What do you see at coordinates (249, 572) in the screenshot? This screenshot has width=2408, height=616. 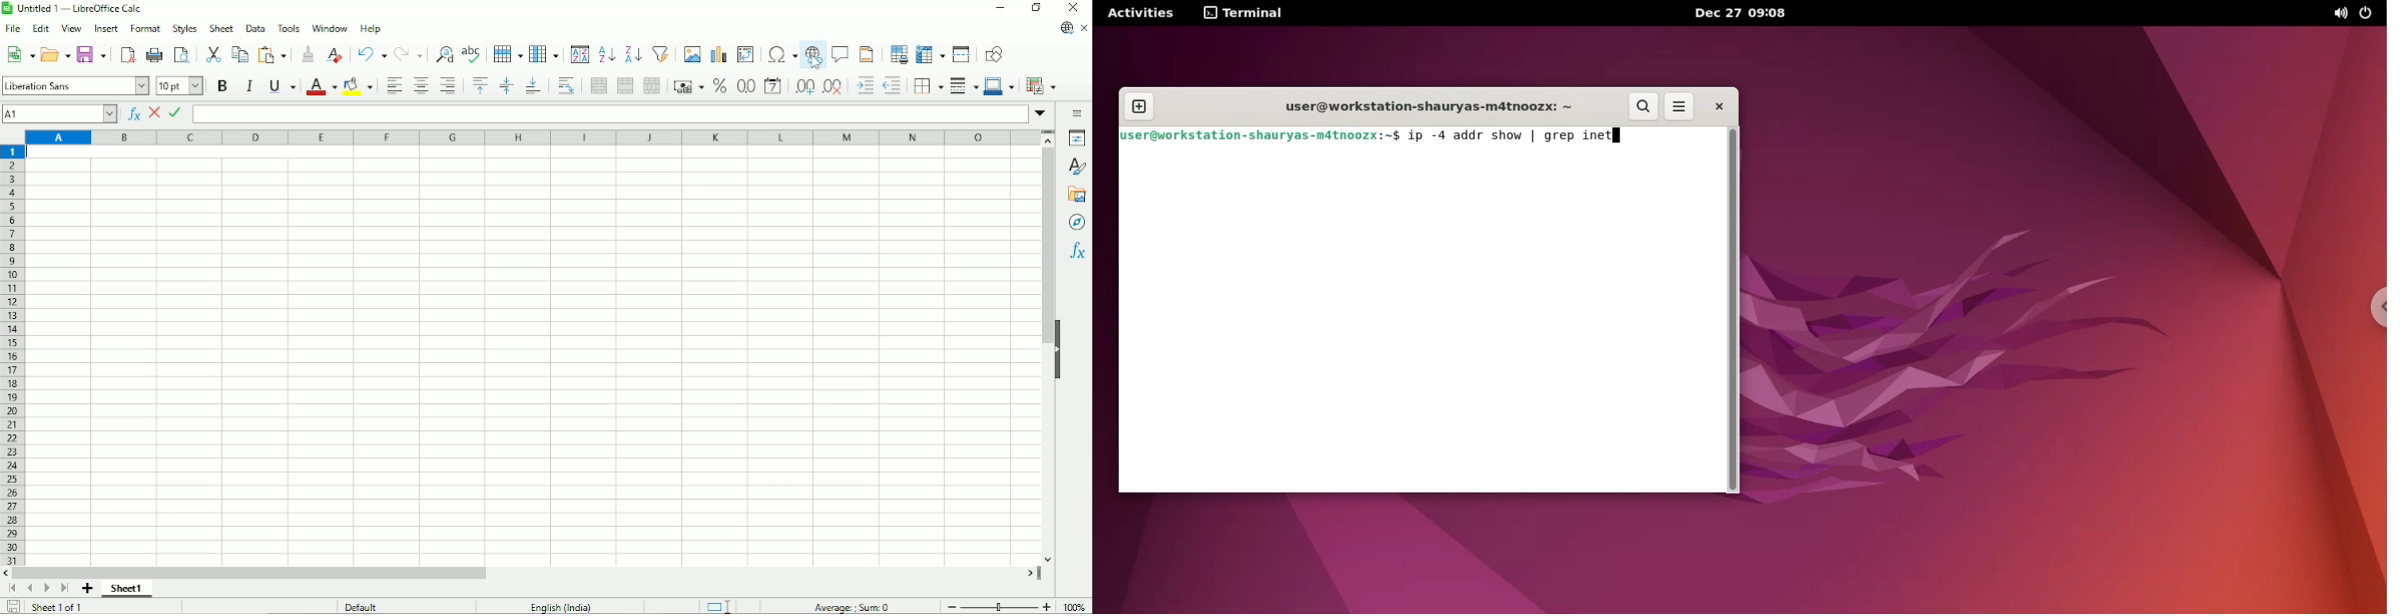 I see `Horizontal scrollbar` at bounding box center [249, 572].